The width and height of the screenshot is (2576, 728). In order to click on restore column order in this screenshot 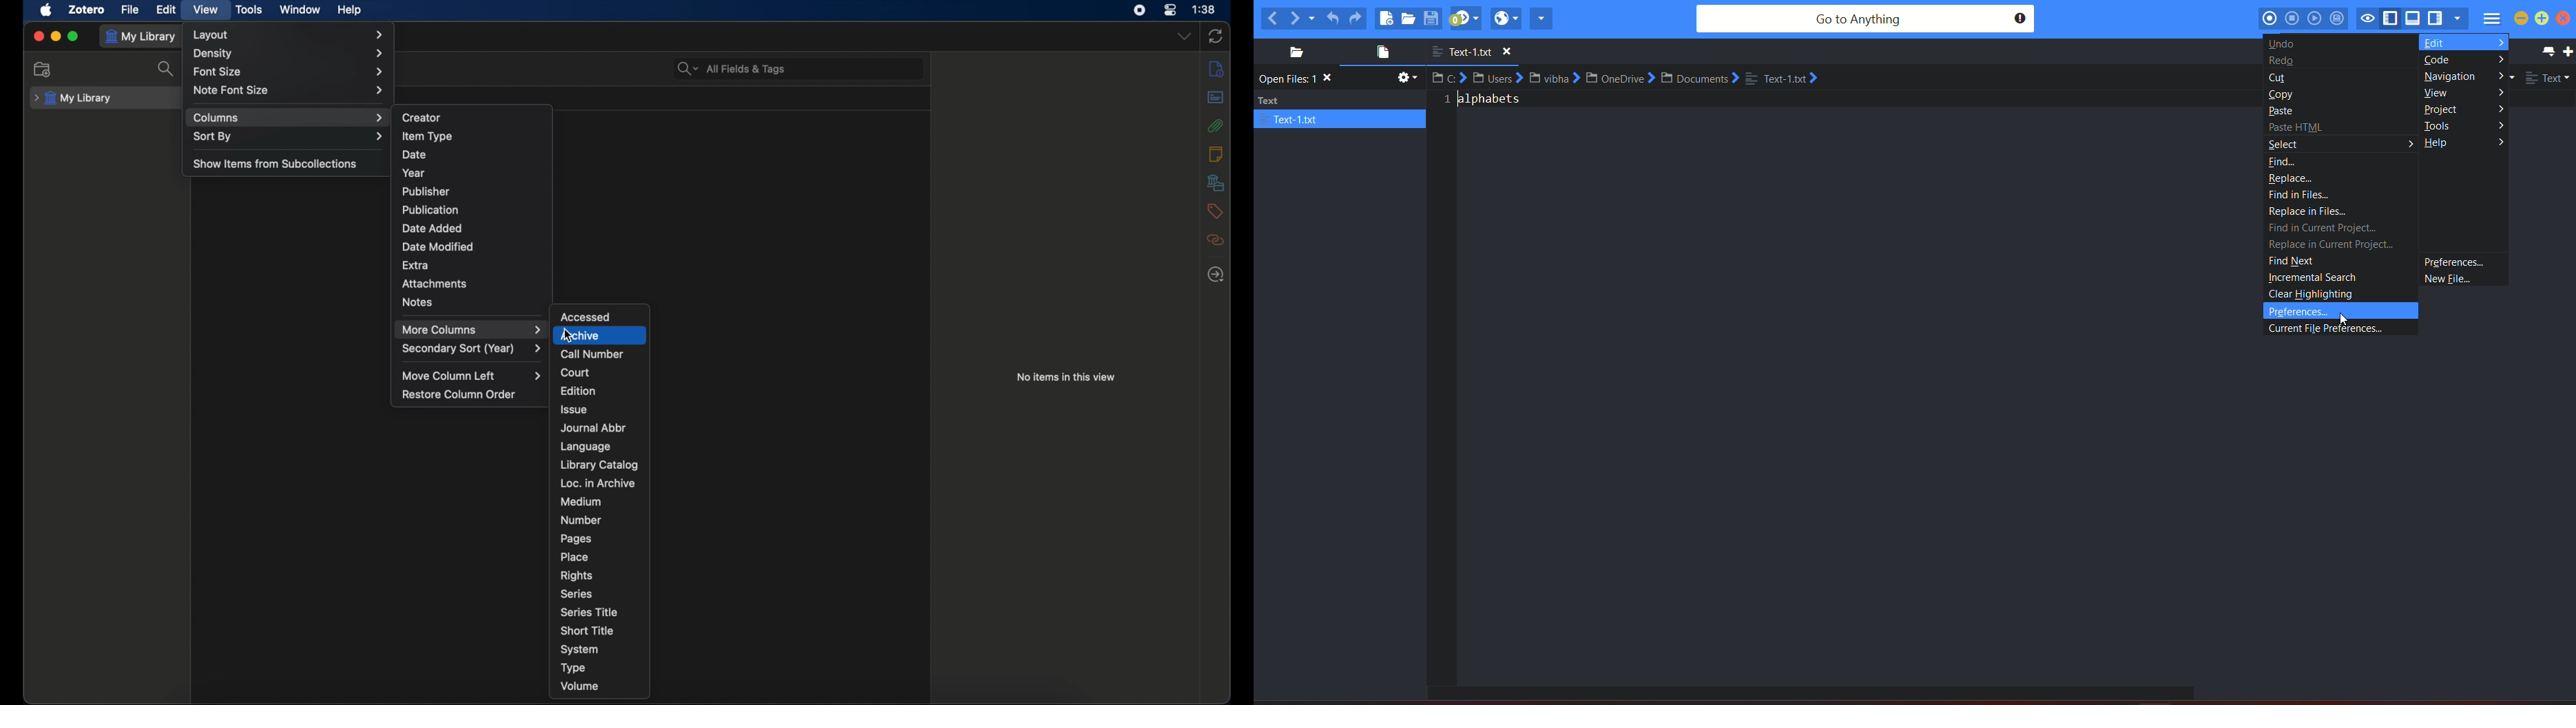, I will do `click(459, 394)`.